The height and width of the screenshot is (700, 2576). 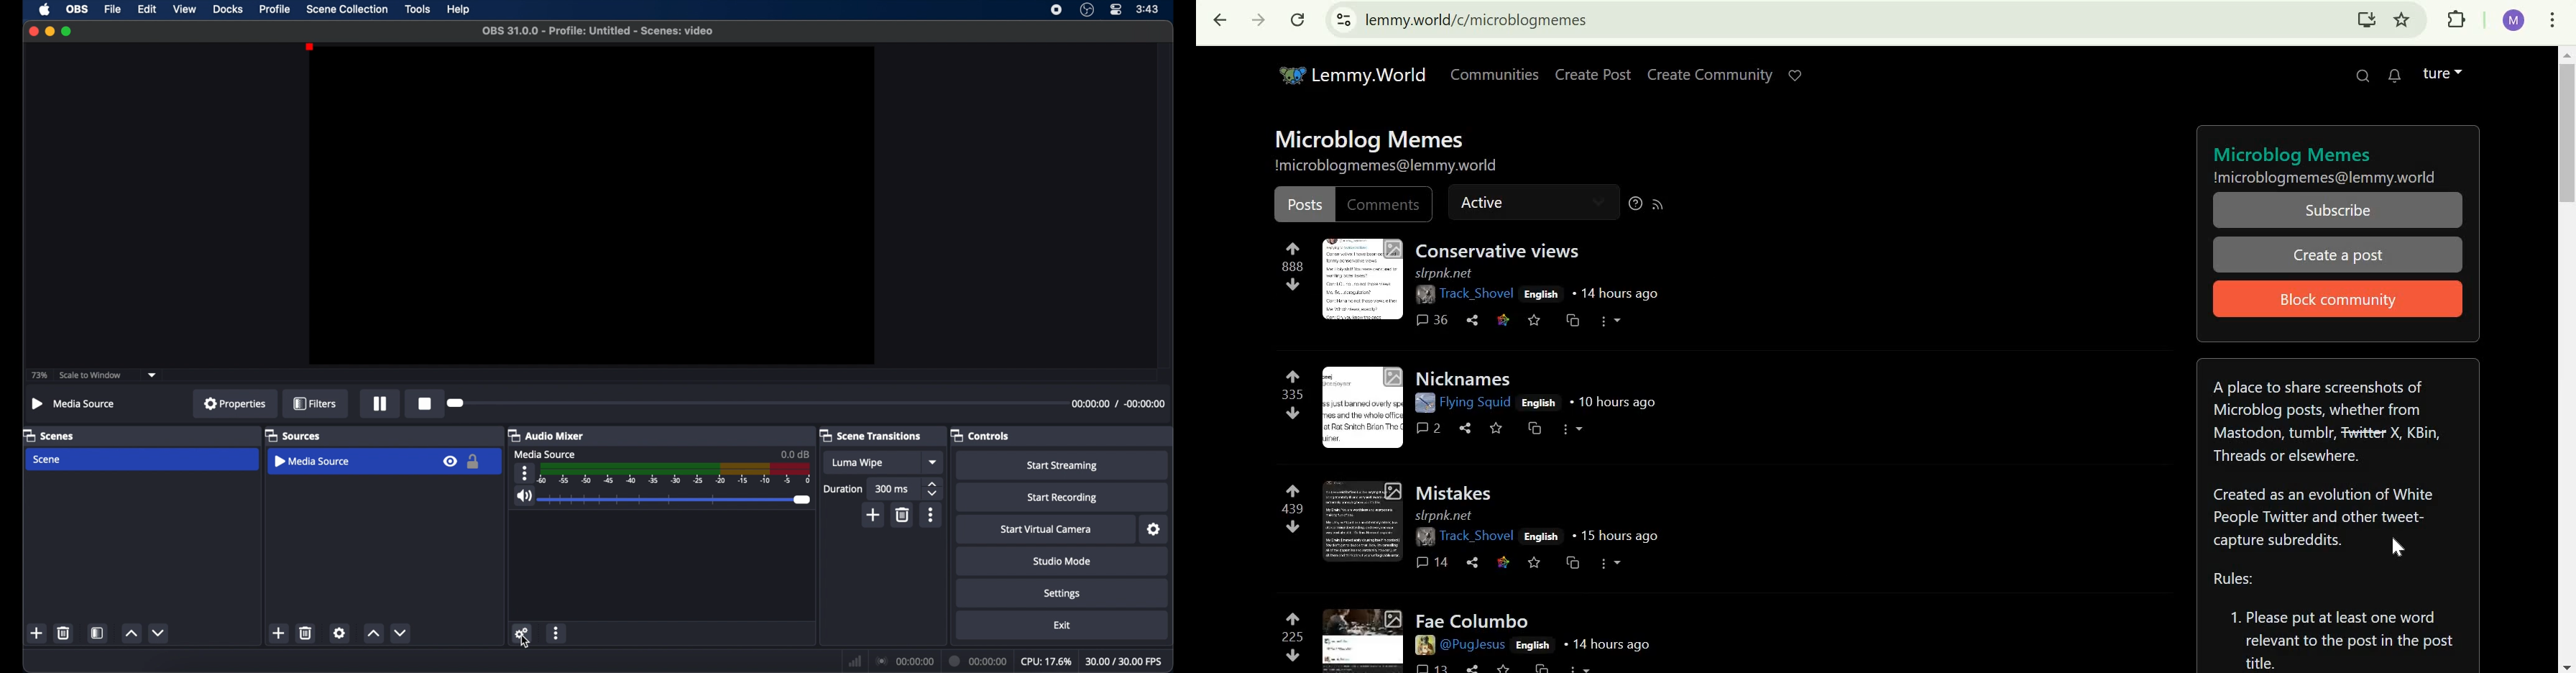 What do you see at coordinates (315, 403) in the screenshot?
I see `filters` at bounding box center [315, 403].